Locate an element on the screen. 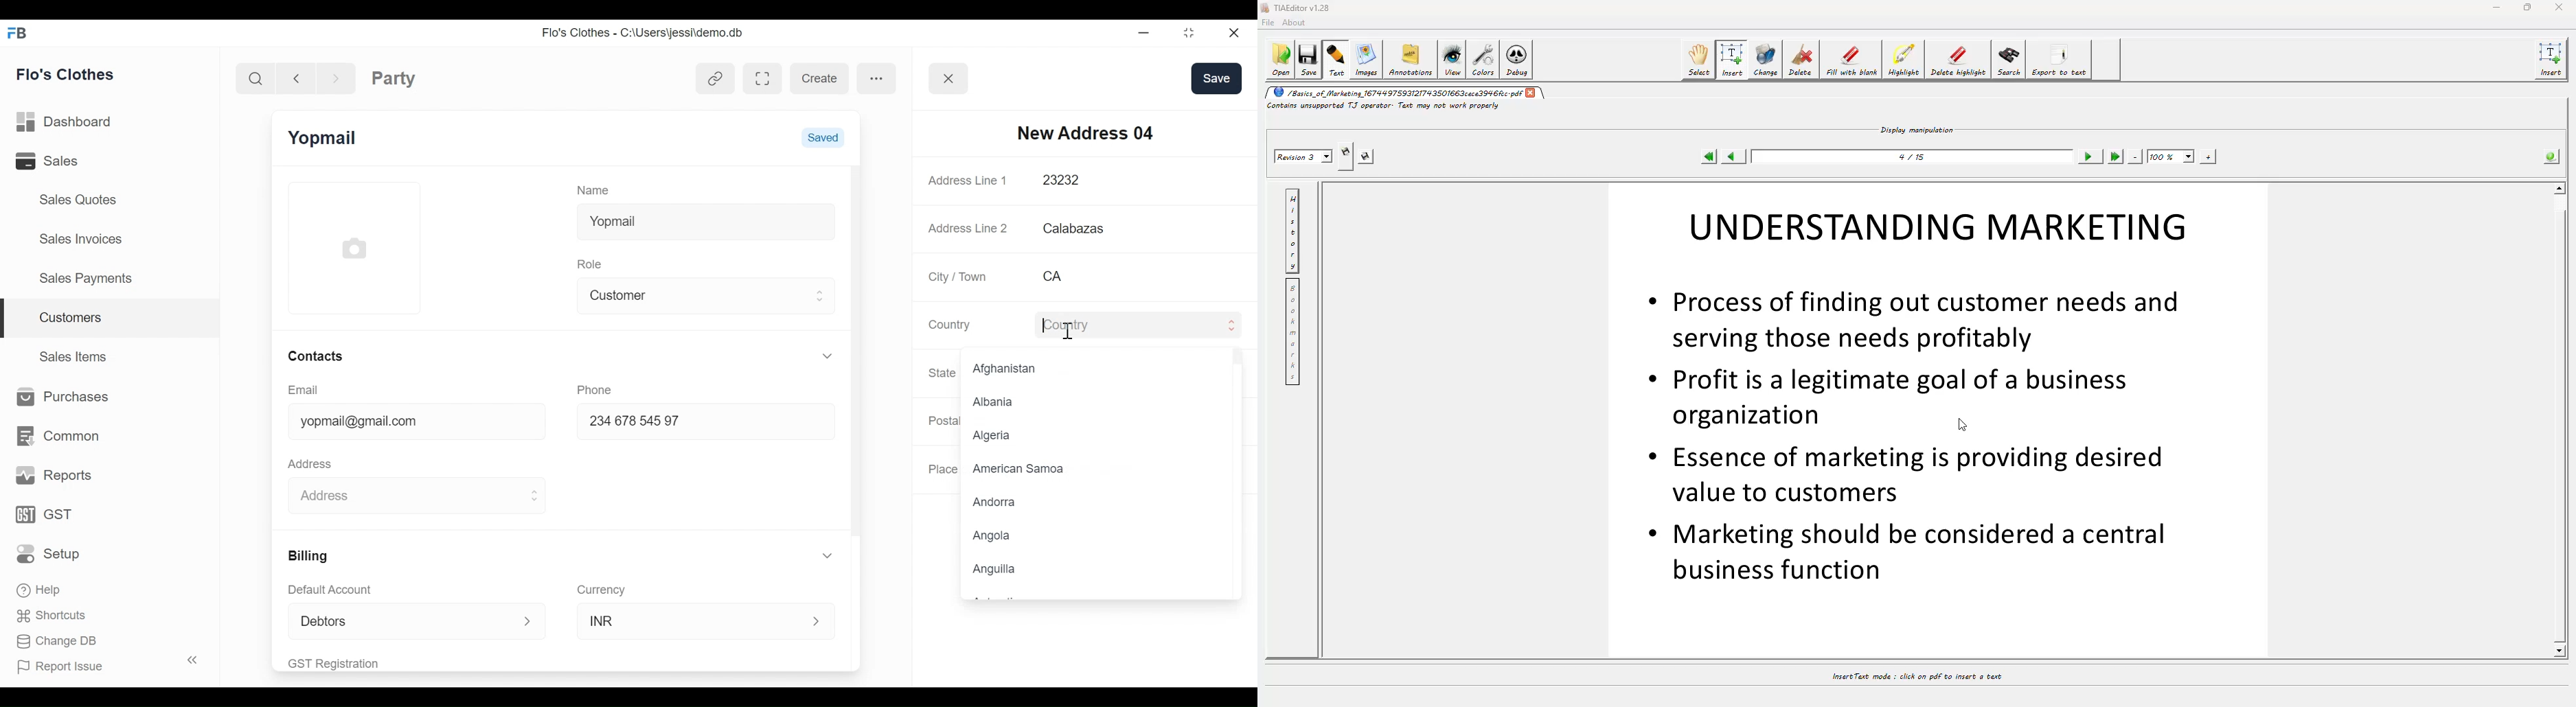 The width and height of the screenshot is (2576, 728). American Samoa is located at coordinates (1020, 469).